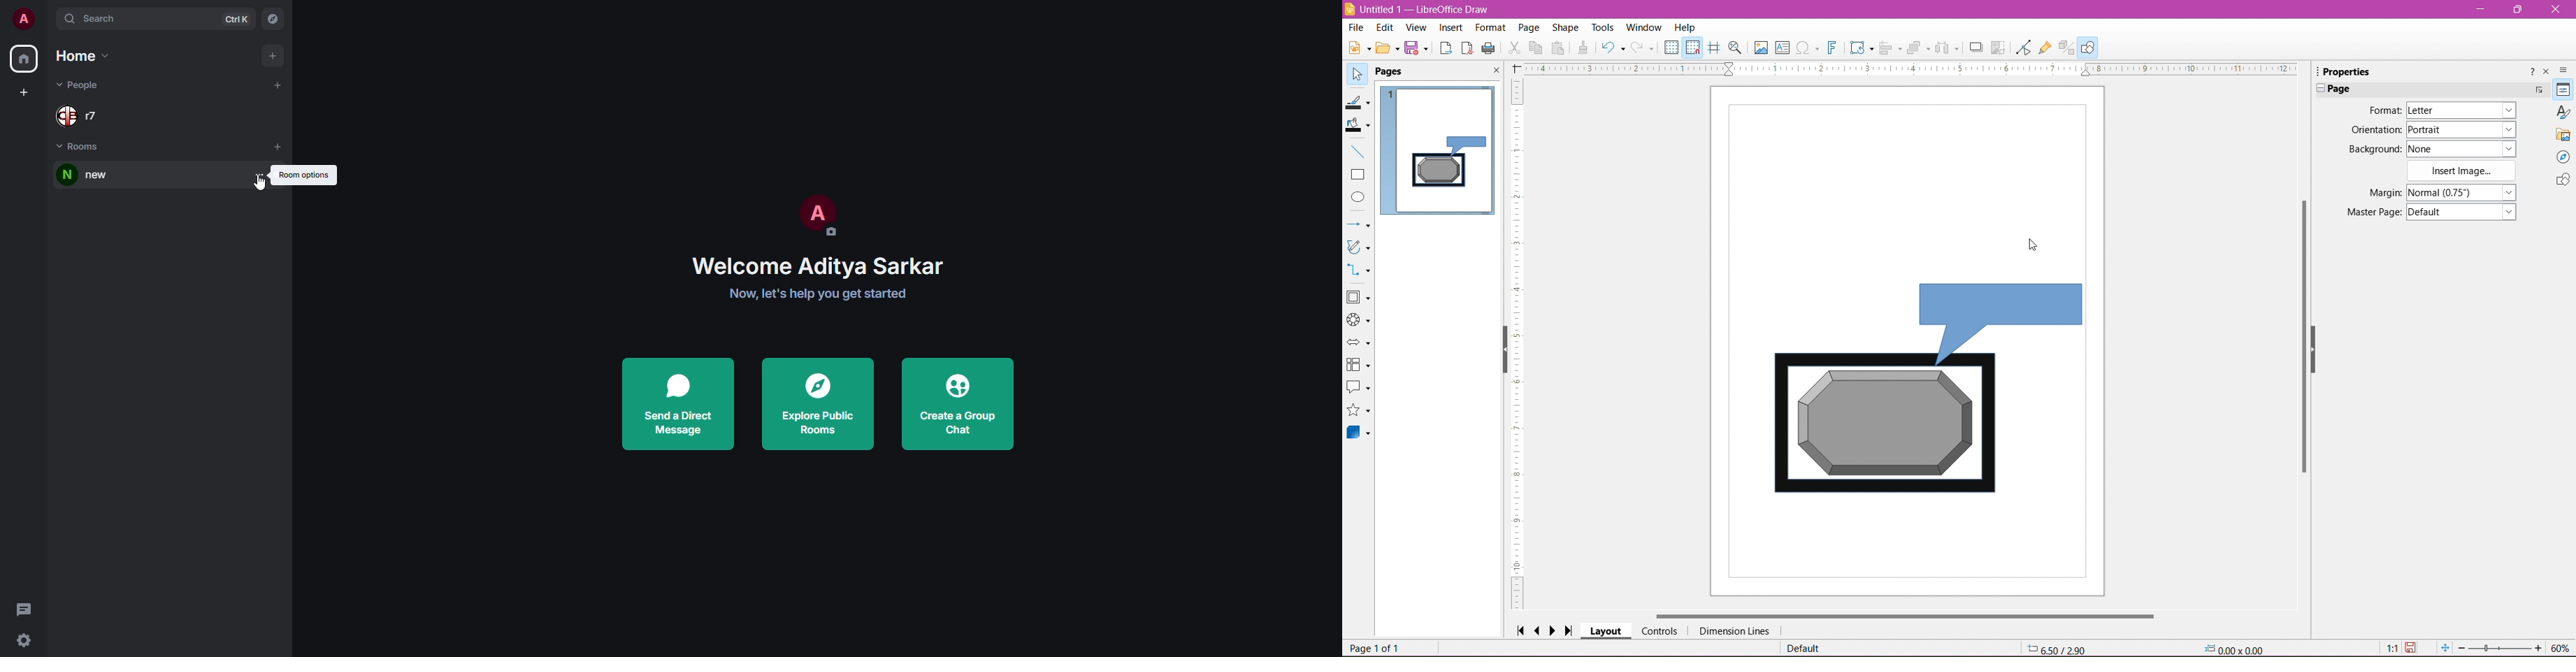  I want to click on 1:1, so click(2391, 648).